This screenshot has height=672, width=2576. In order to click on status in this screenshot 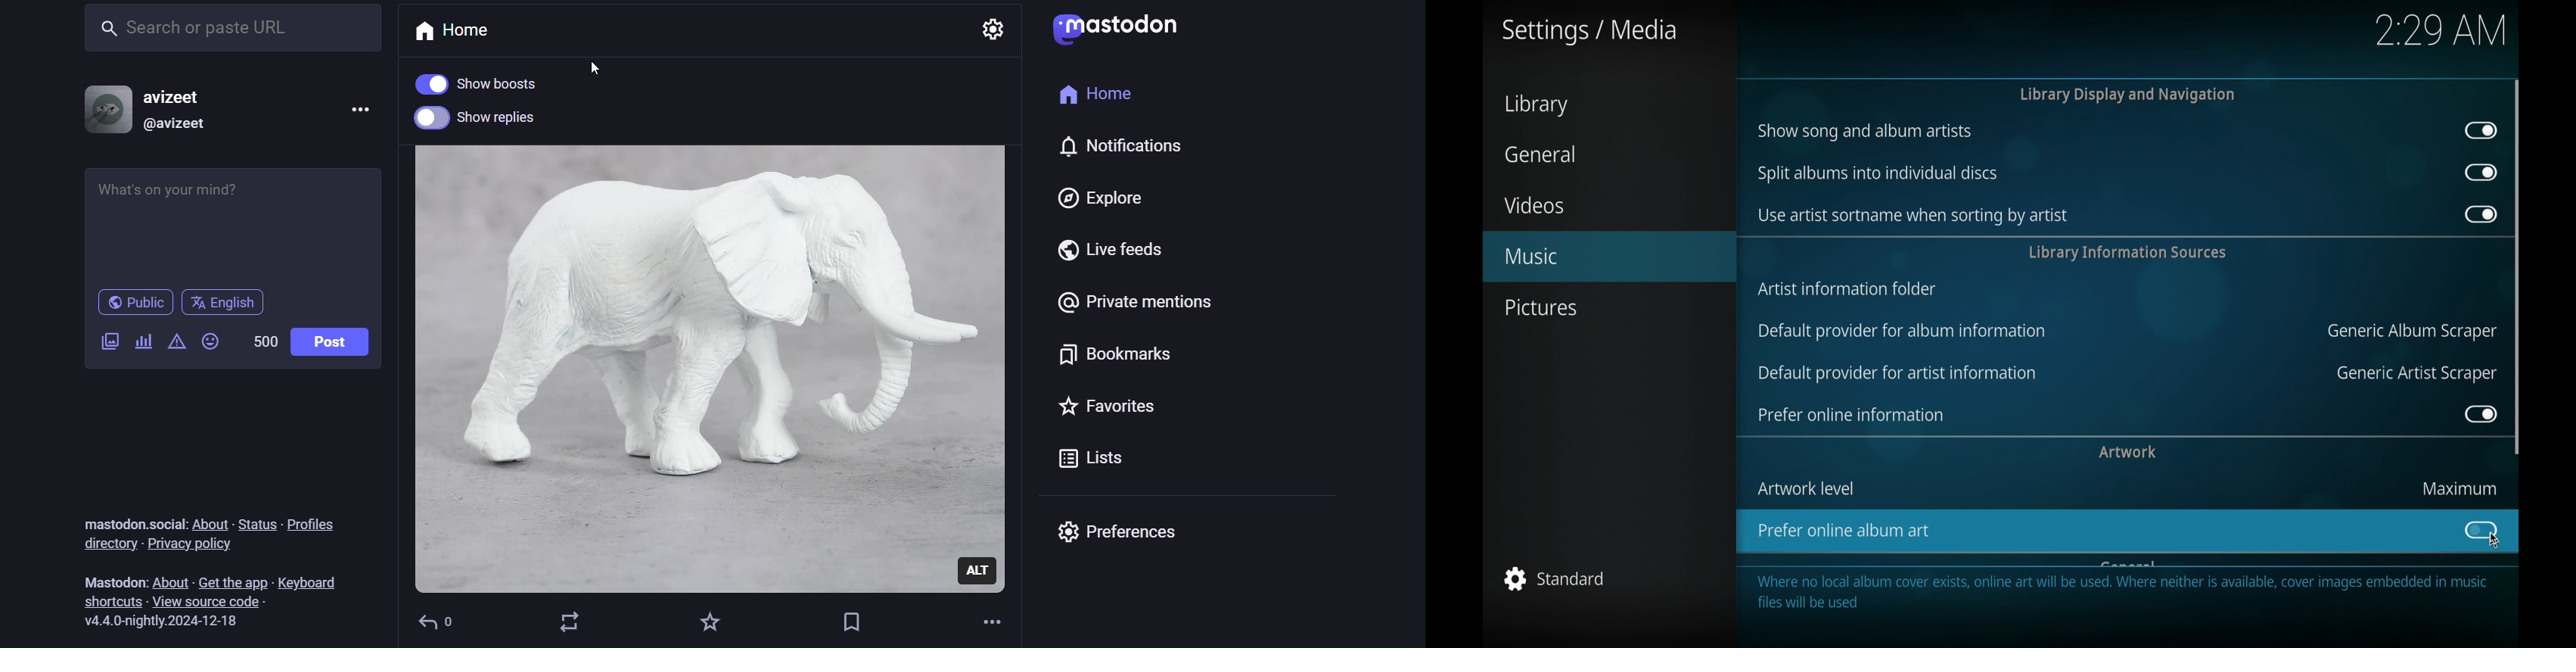, I will do `click(258, 520)`.